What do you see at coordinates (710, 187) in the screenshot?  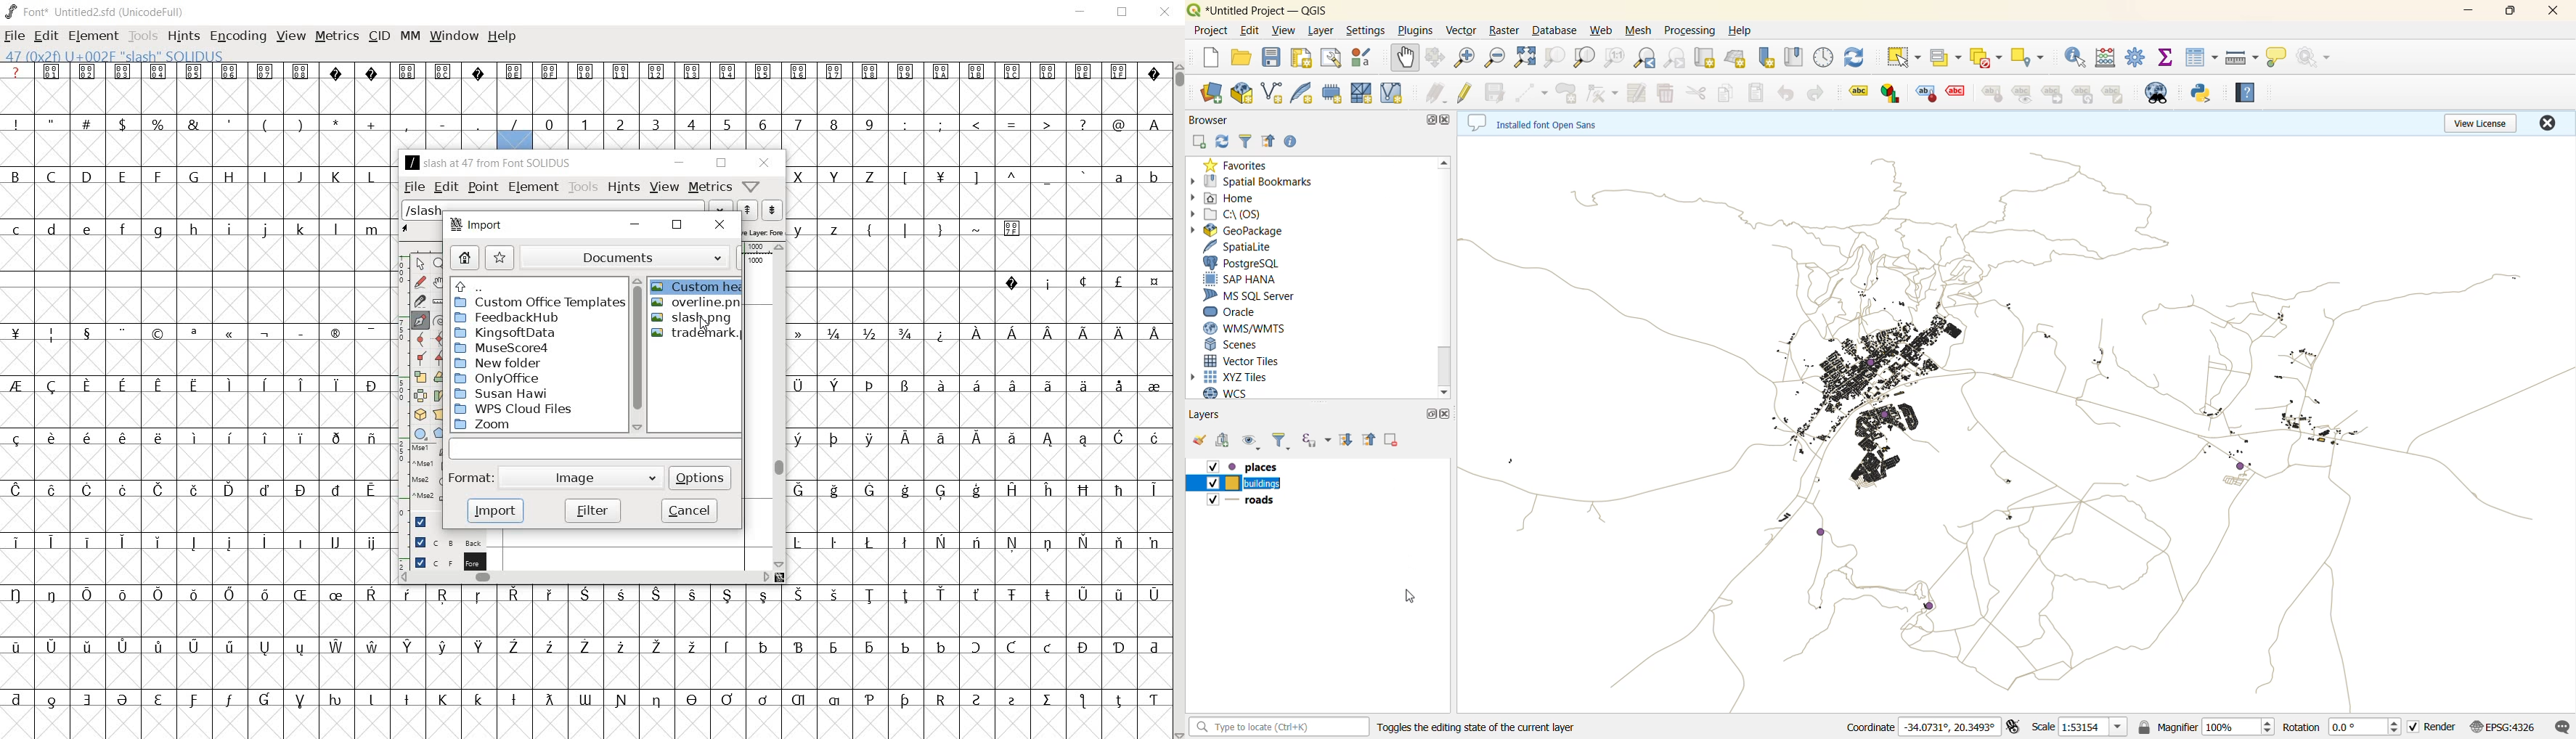 I see `metrics` at bounding box center [710, 187].